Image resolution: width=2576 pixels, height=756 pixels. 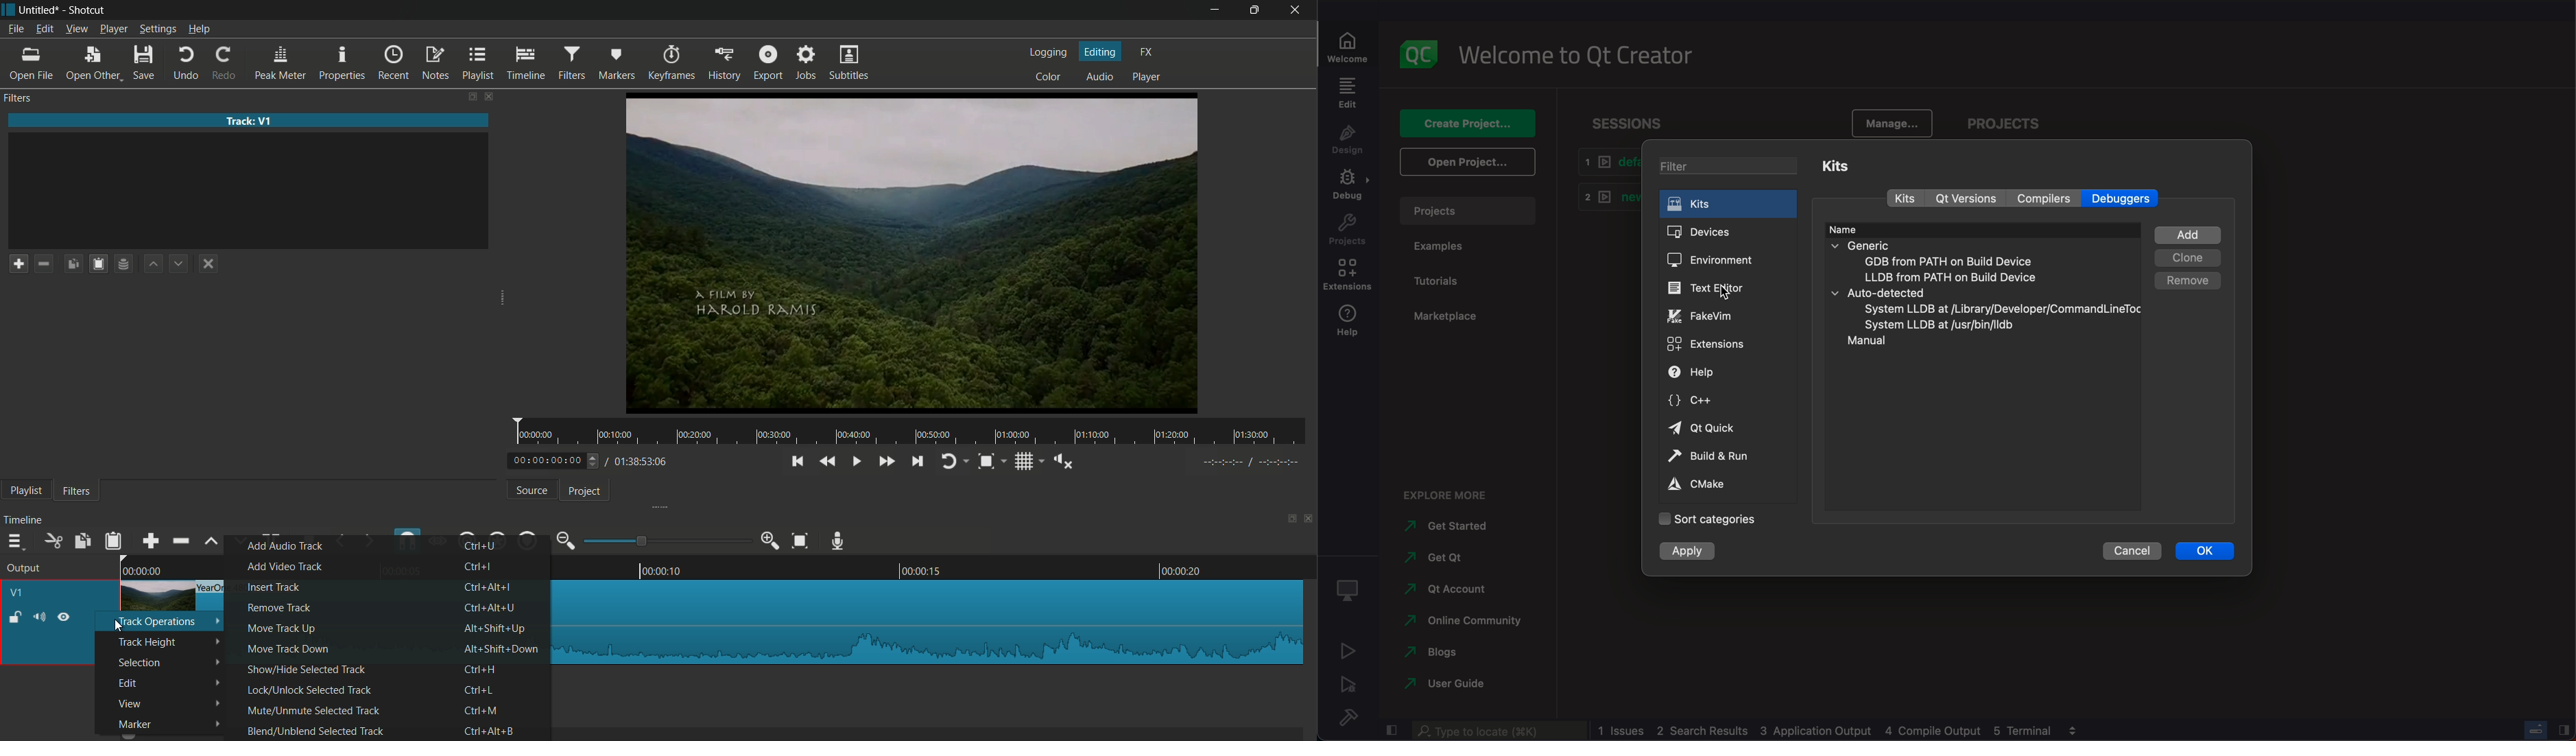 I want to click on copy, so click(x=84, y=541).